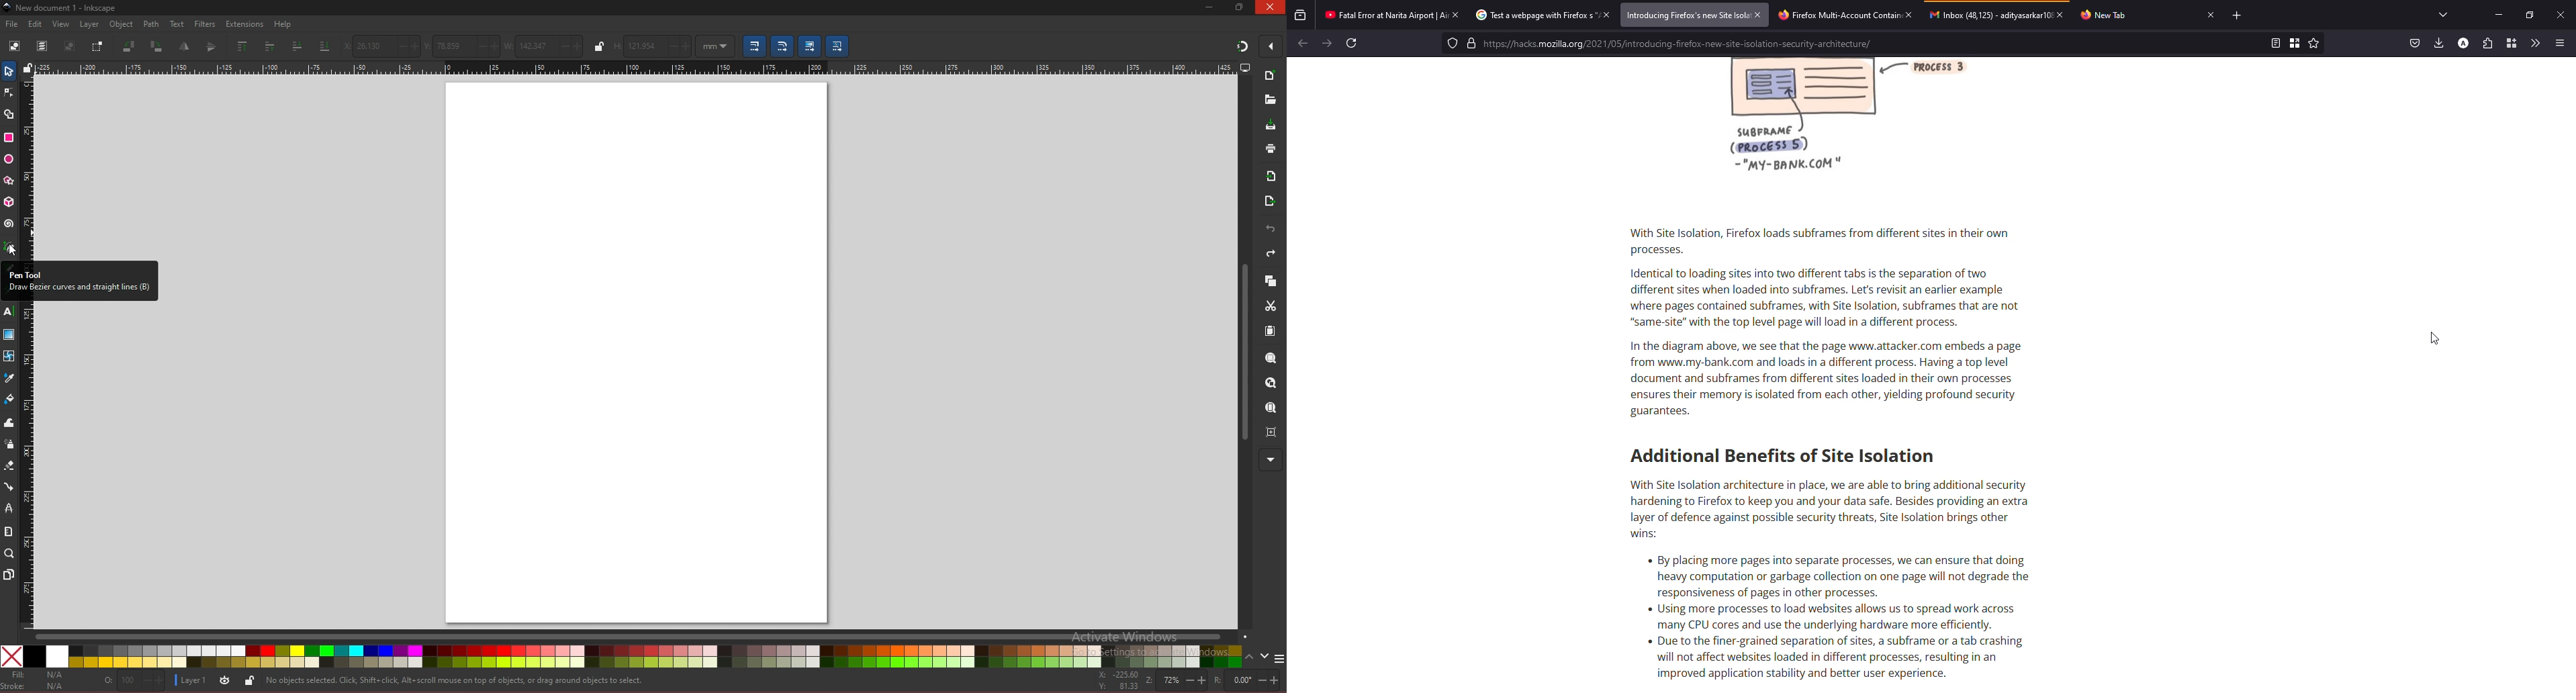  Describe the element at coordinates (270, 46) in the screenshot. I see `raise selection one step` at that location.